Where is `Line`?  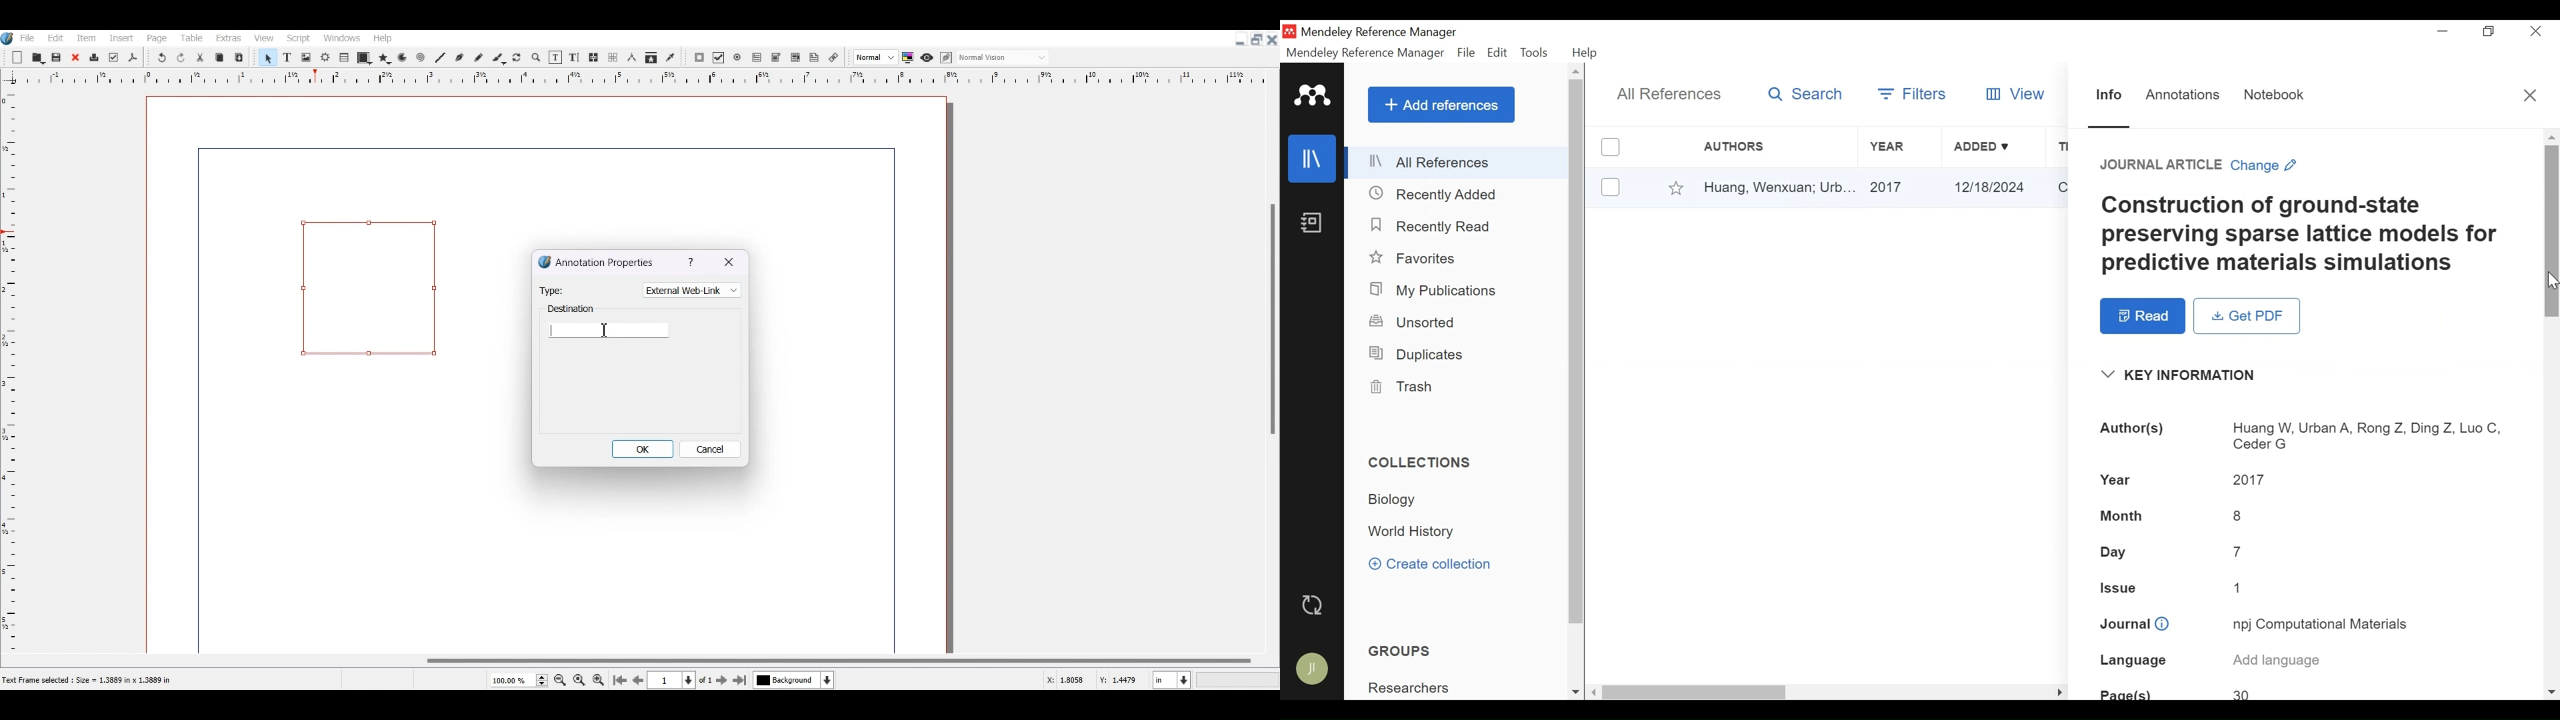 Line is located at coordinates (440, 57).